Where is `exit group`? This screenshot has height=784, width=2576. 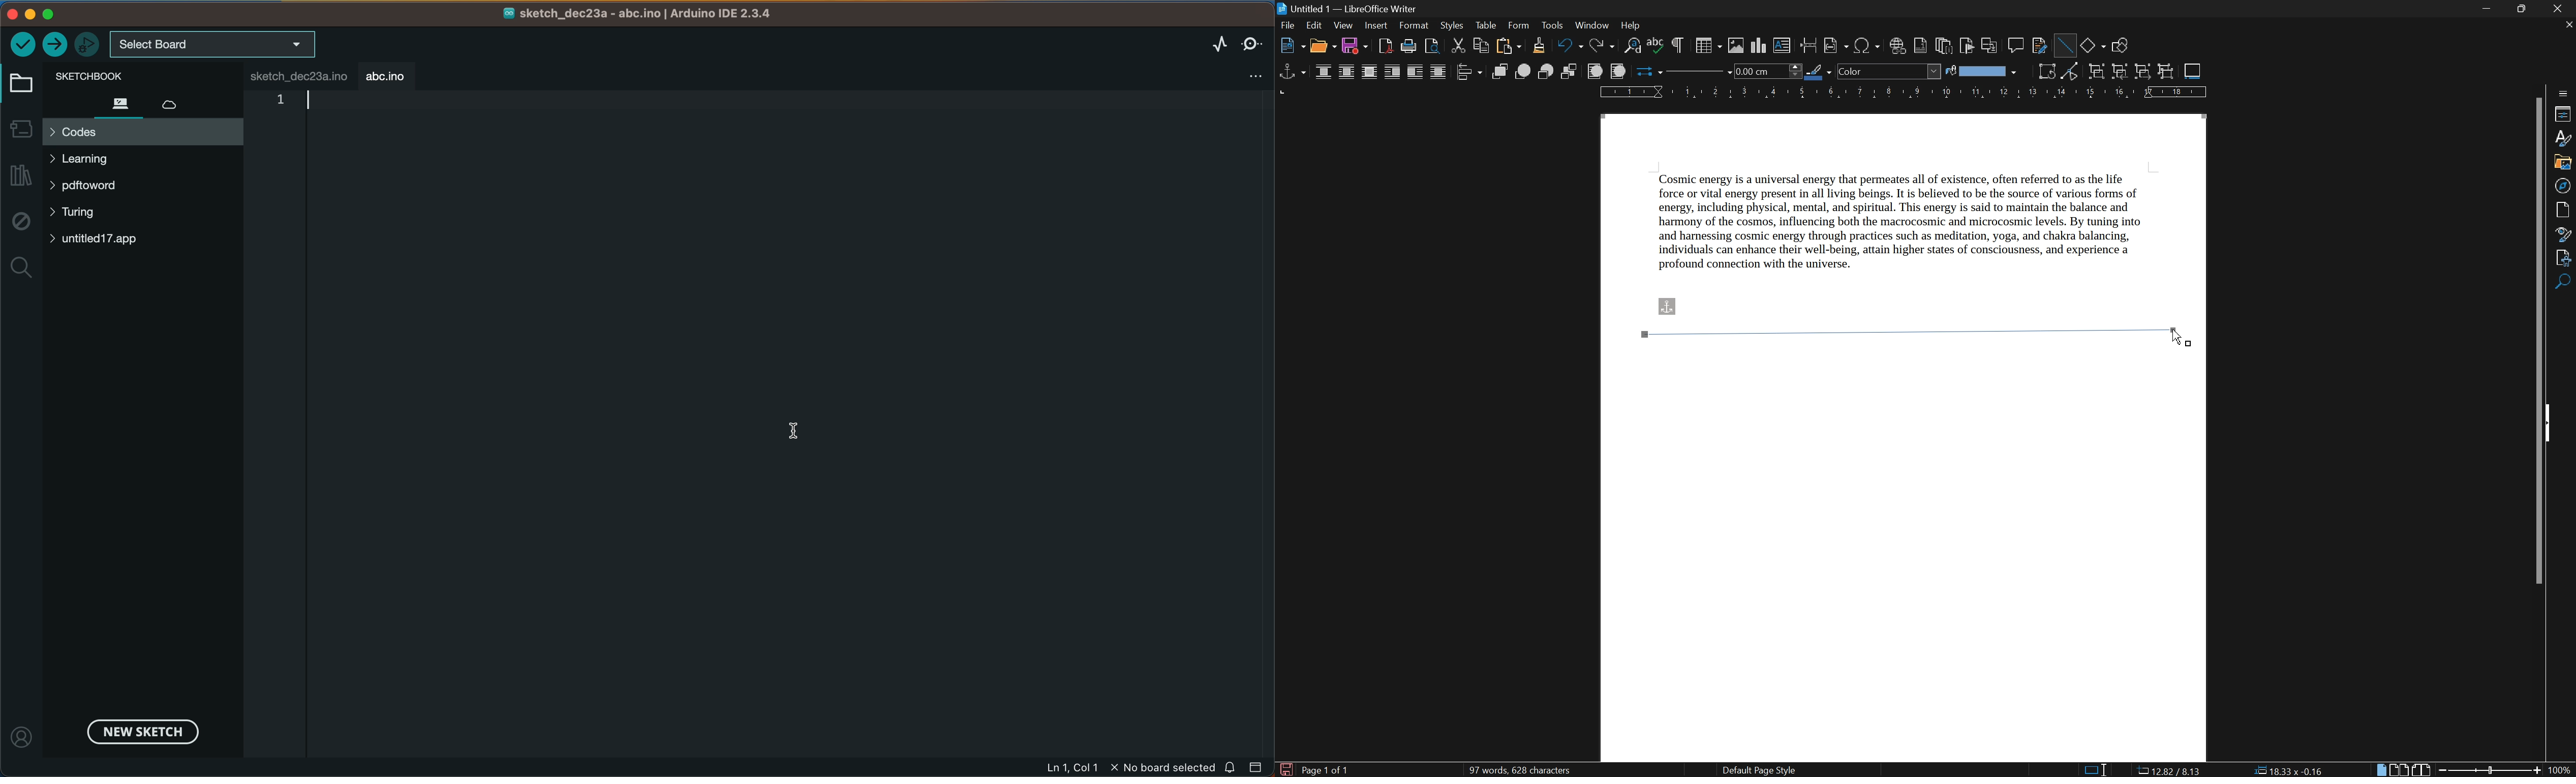 exit group is located at coordinates (2144, 72).